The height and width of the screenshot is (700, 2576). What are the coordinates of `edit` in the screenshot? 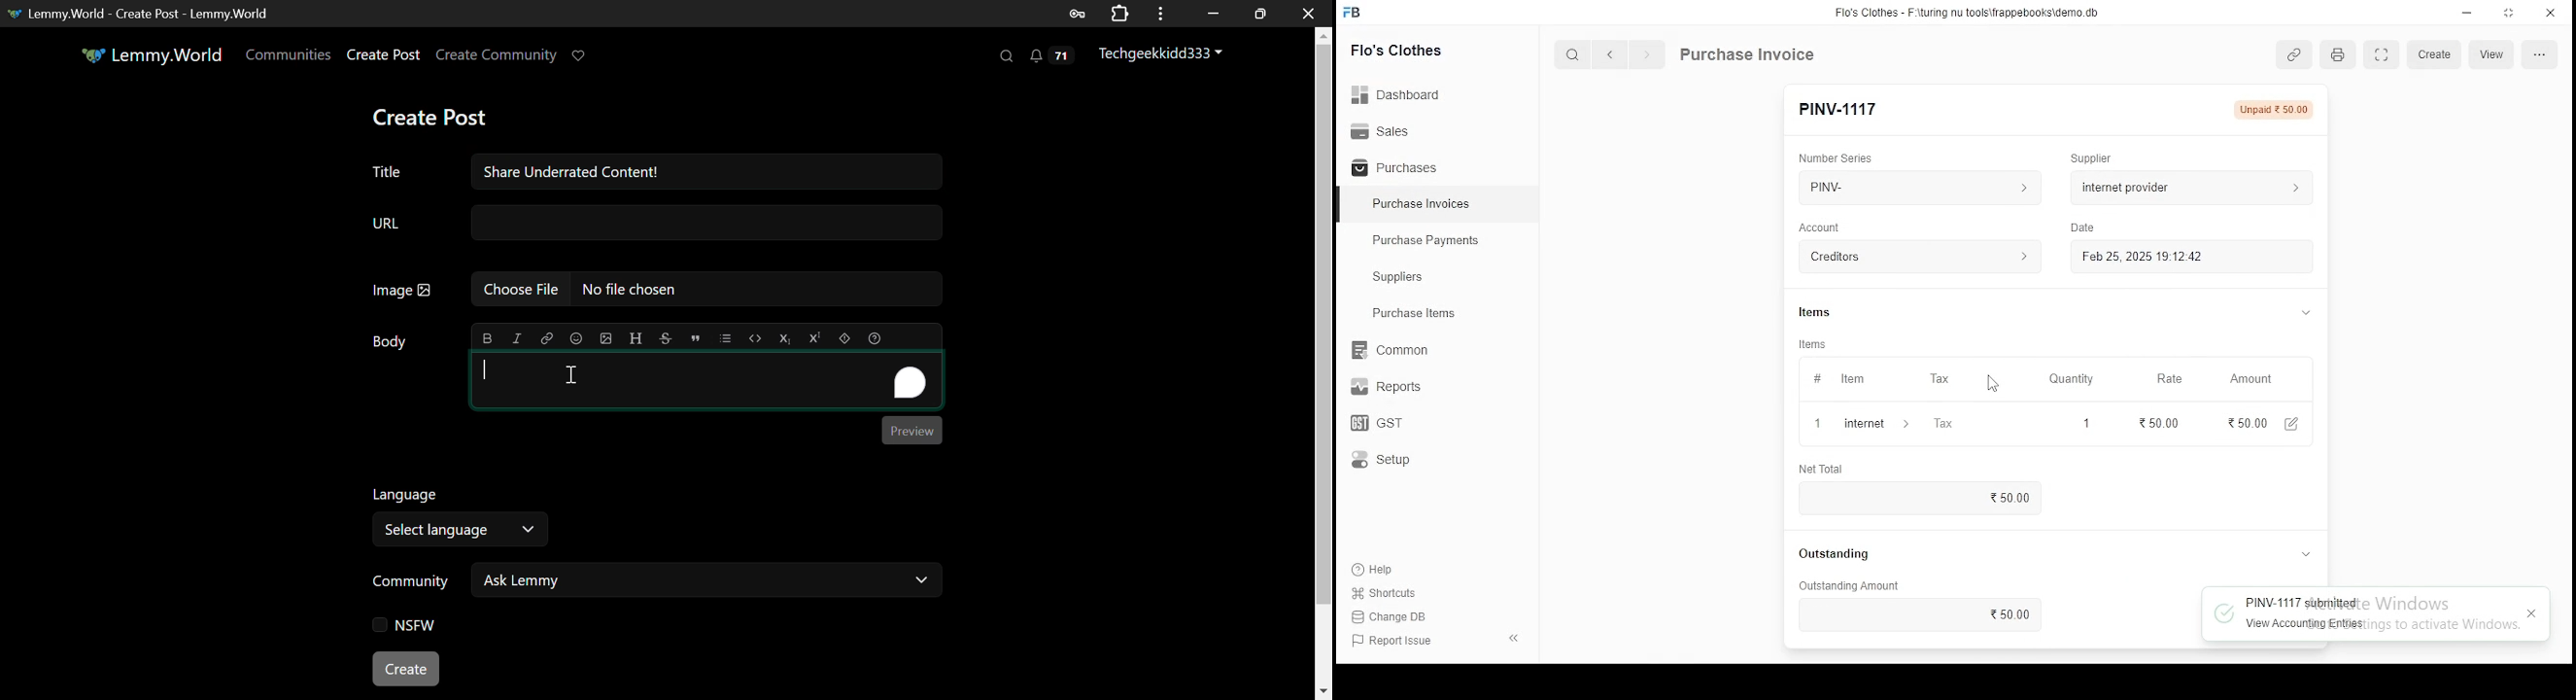 It's located at (2292, 425).